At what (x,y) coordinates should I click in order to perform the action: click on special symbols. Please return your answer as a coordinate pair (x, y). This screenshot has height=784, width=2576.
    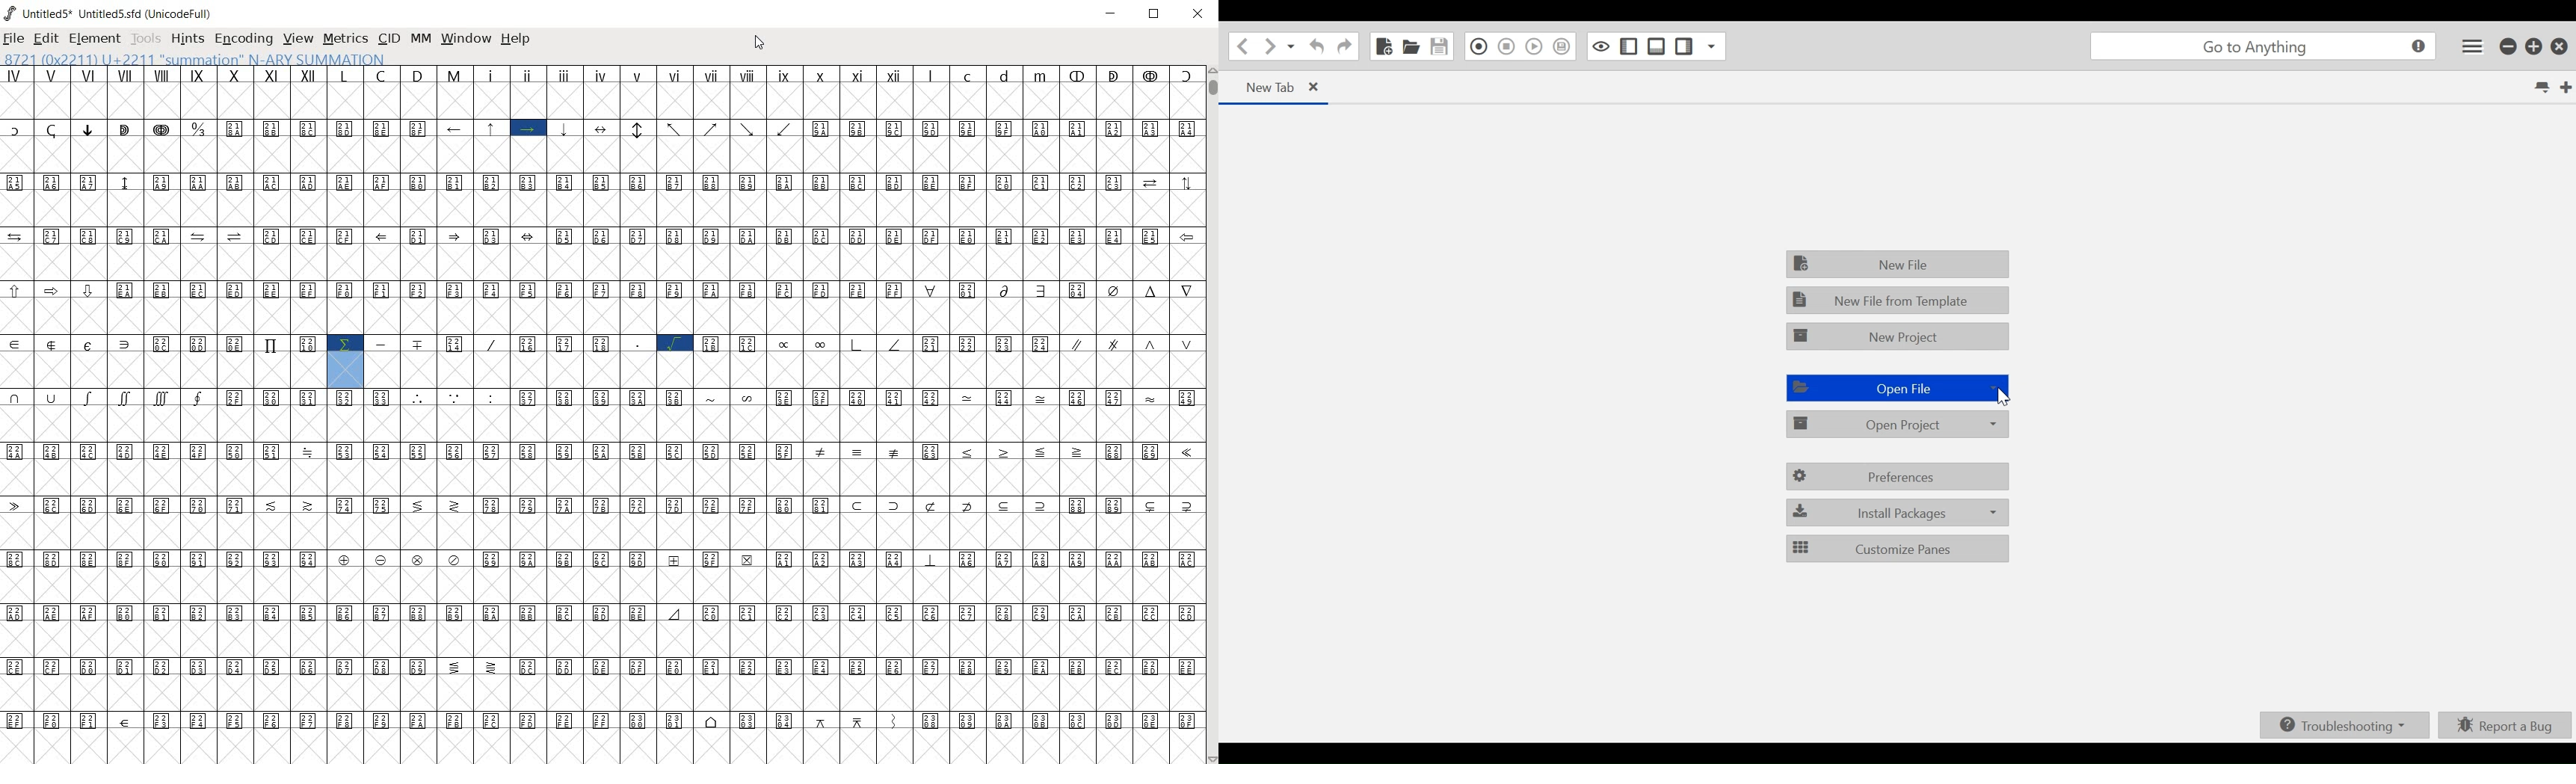
    Looking at the image, I should click on (604, 666).